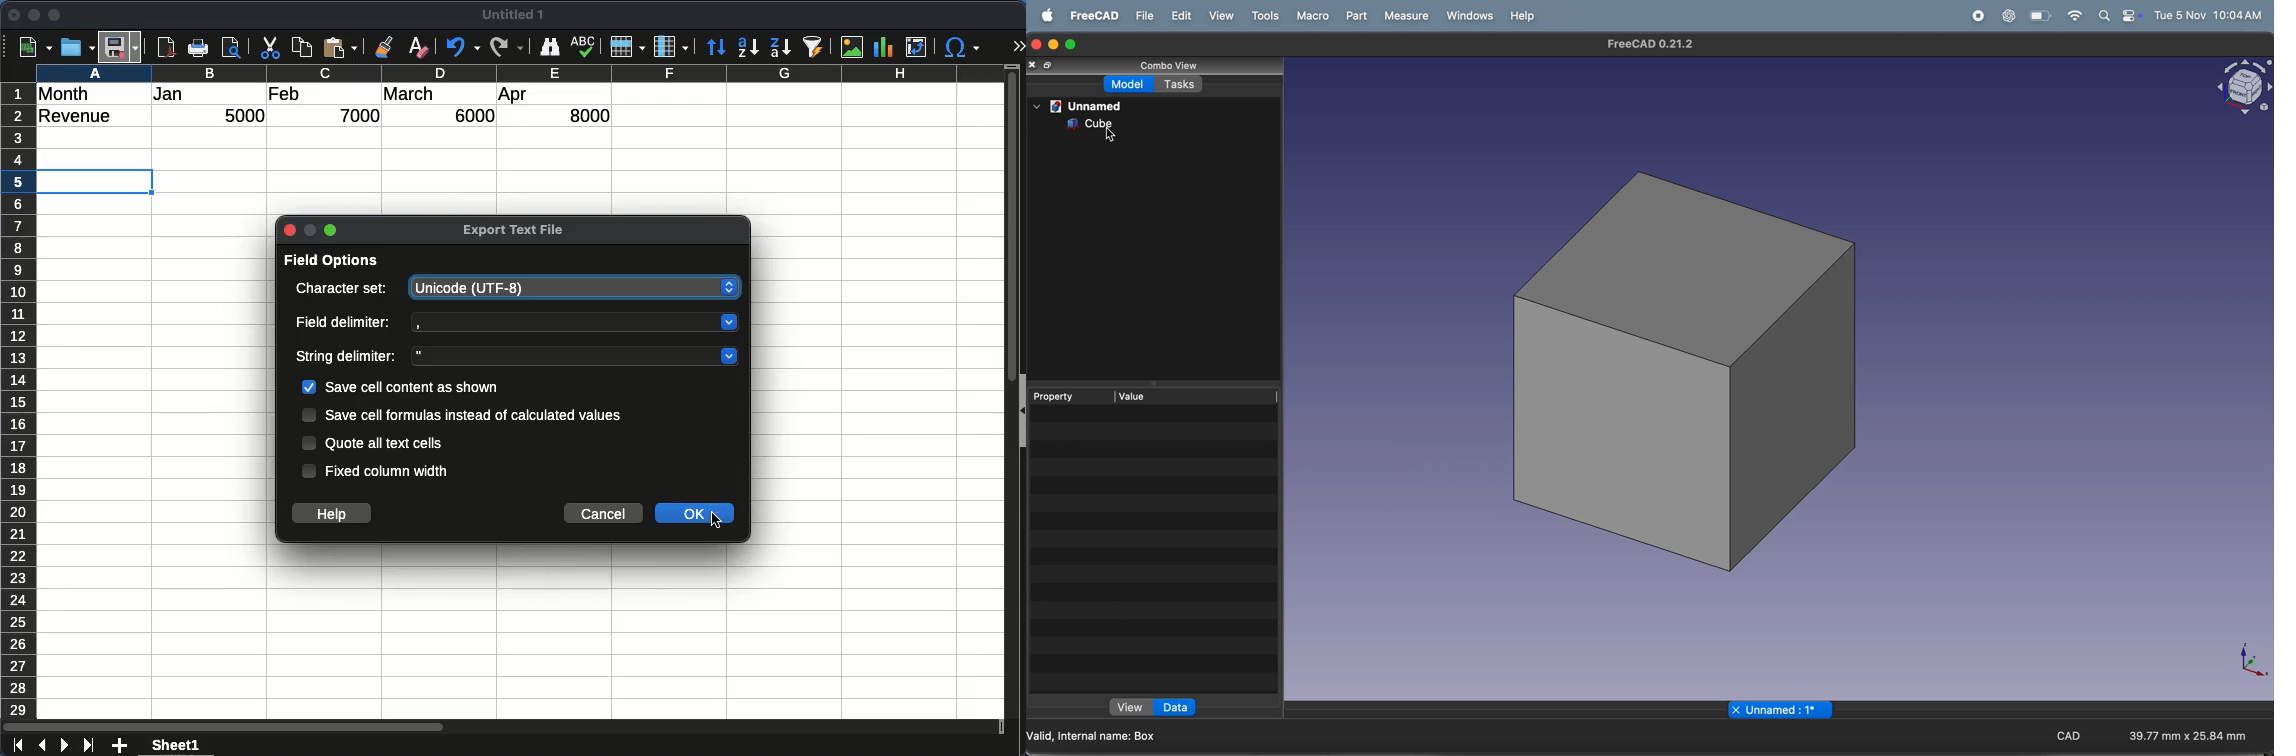 The height and width of the screenshot is (756, 2296). What do you see at coordinates (881, 46) in the screenshot?
I see `chart` at bounding box center [881, 46].